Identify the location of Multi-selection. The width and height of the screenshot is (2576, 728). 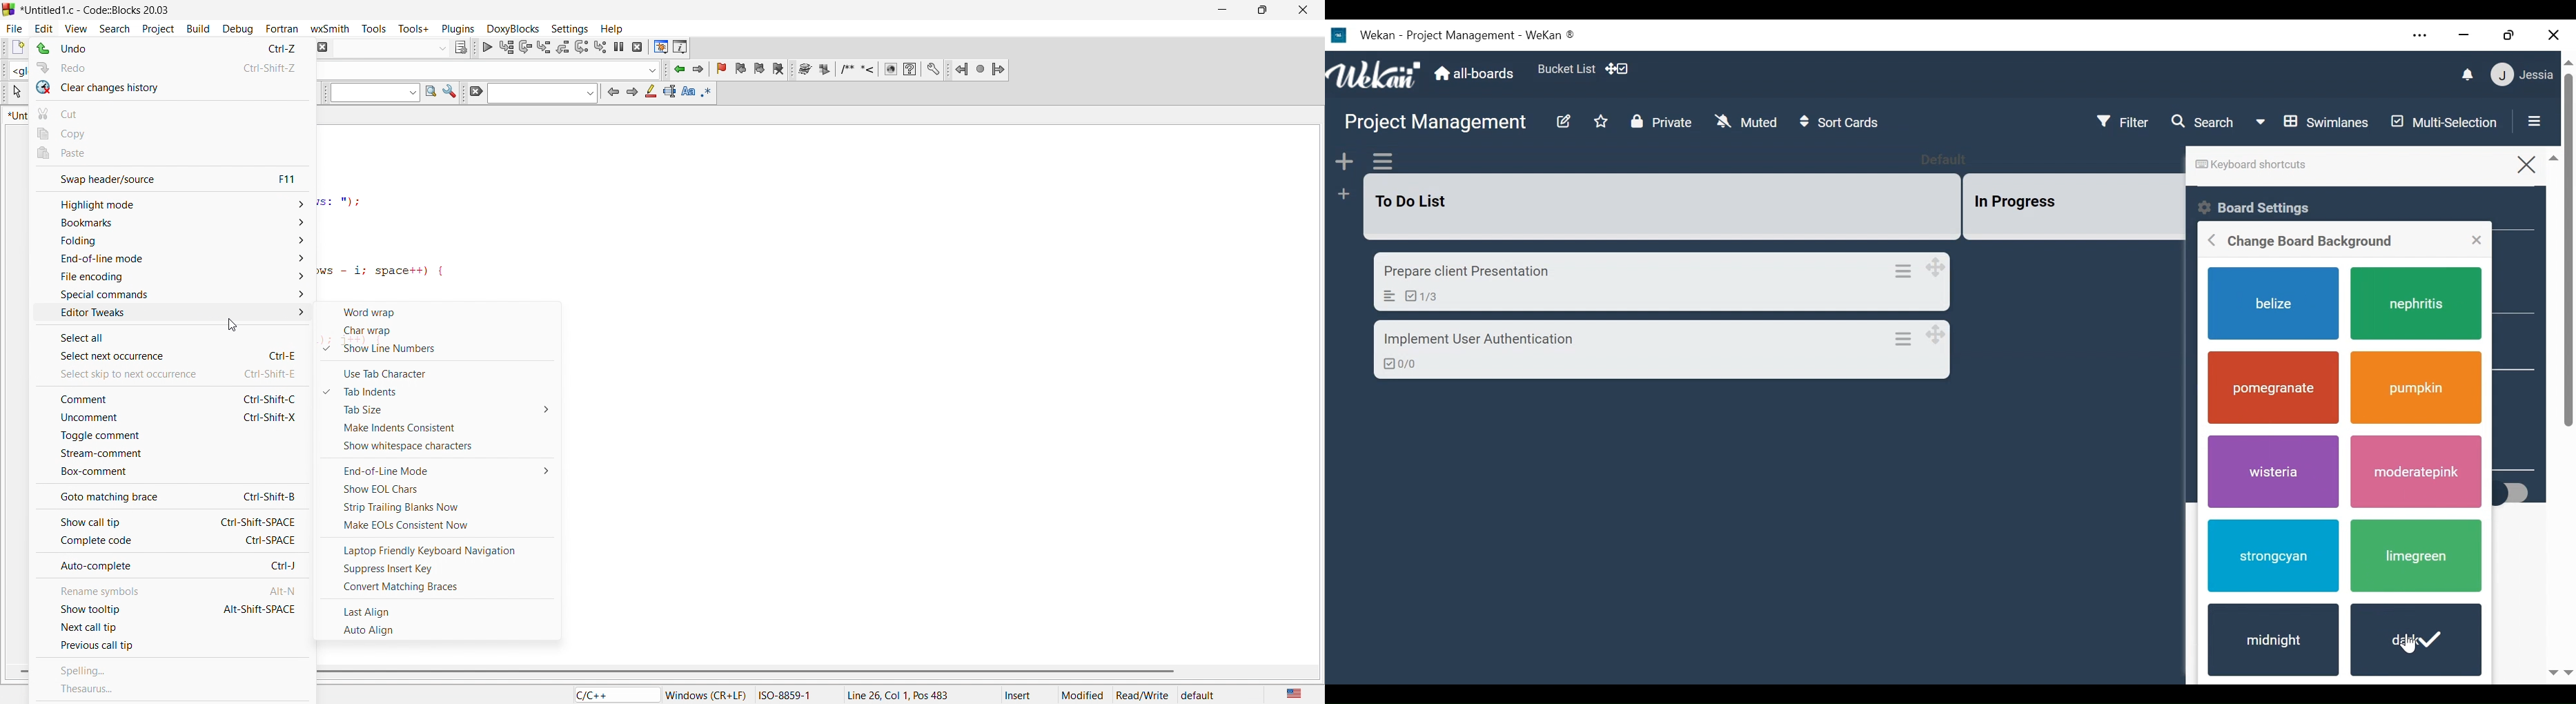
(2448, 122).